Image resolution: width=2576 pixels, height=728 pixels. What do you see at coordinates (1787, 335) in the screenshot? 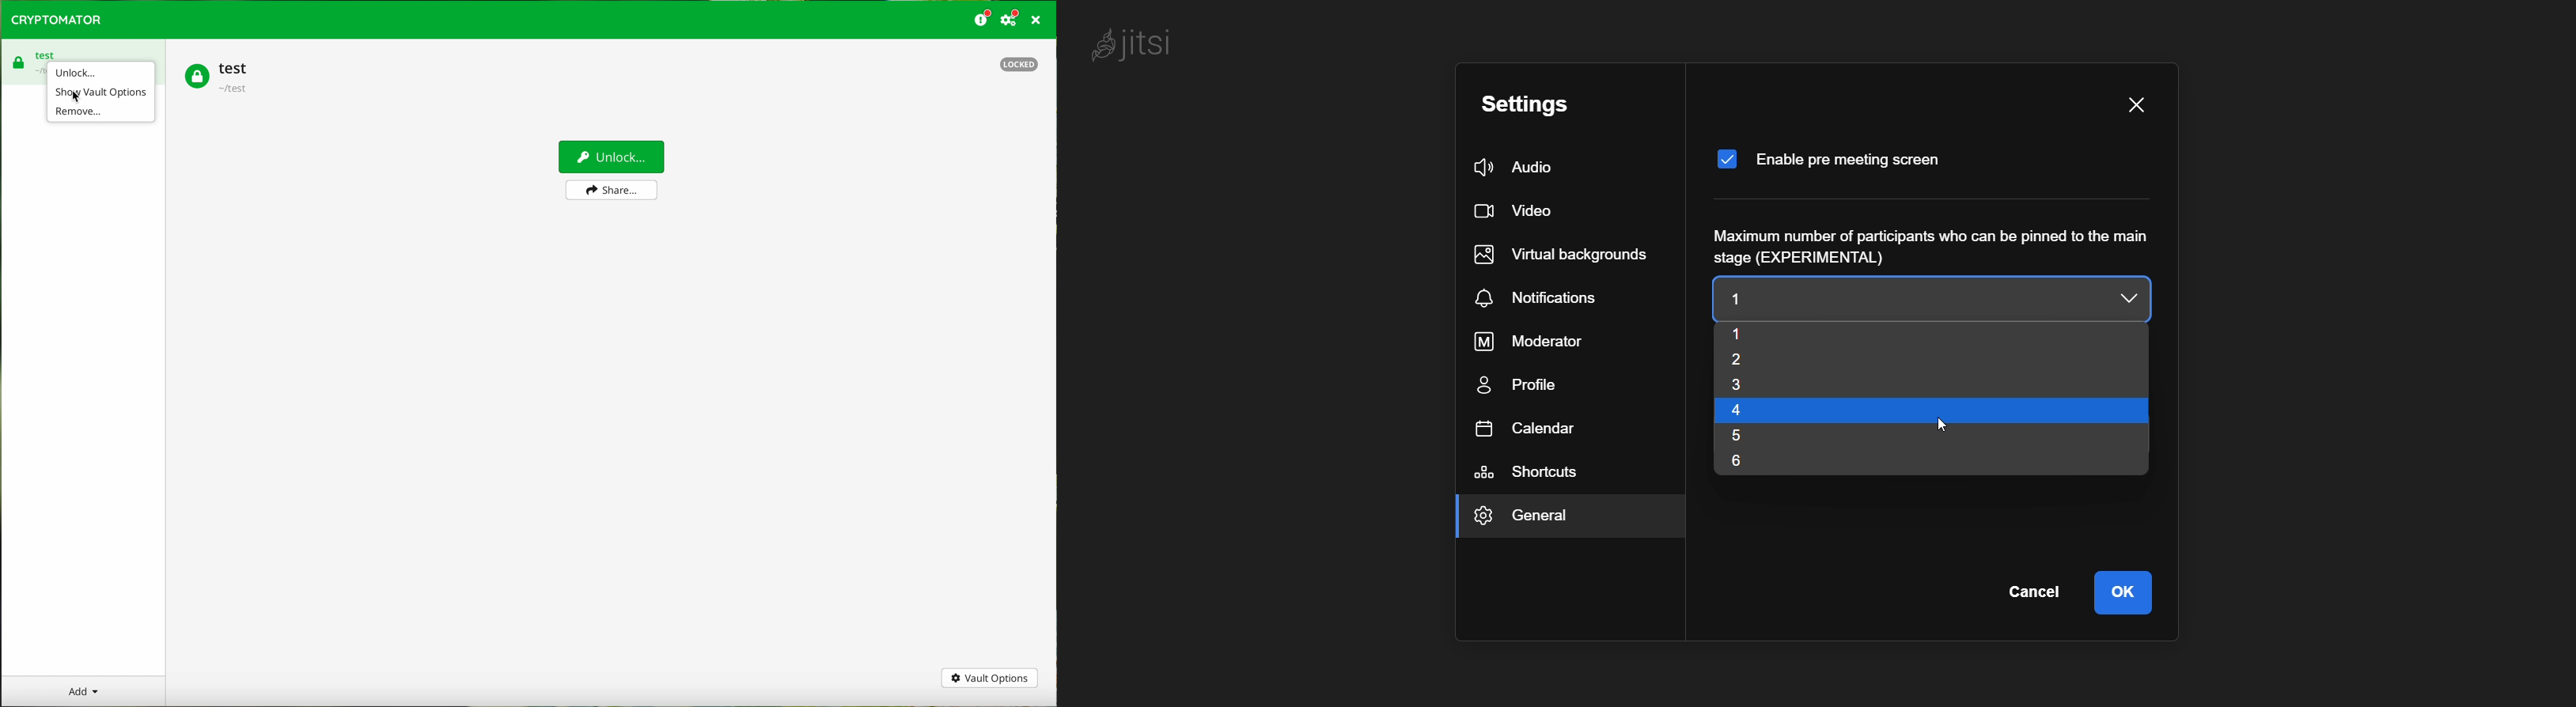
I see `1` at bounding box center [1787, 335].